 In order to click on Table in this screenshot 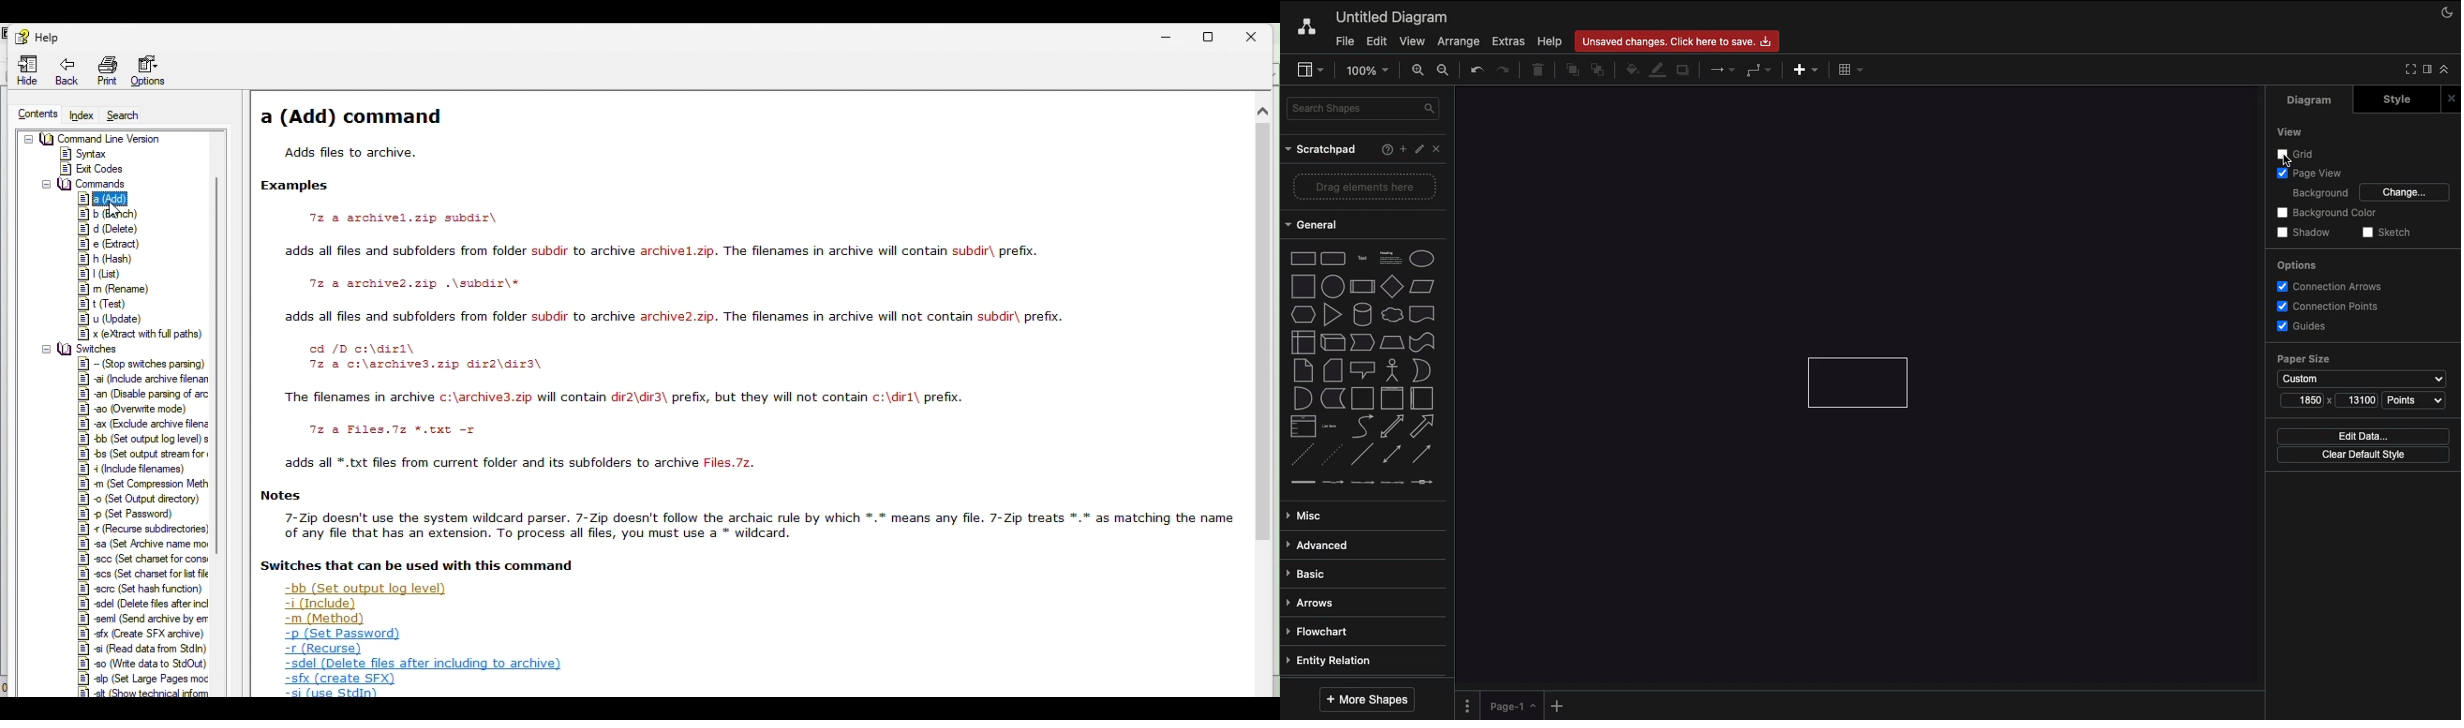, I will do `click(1851, 70)`.